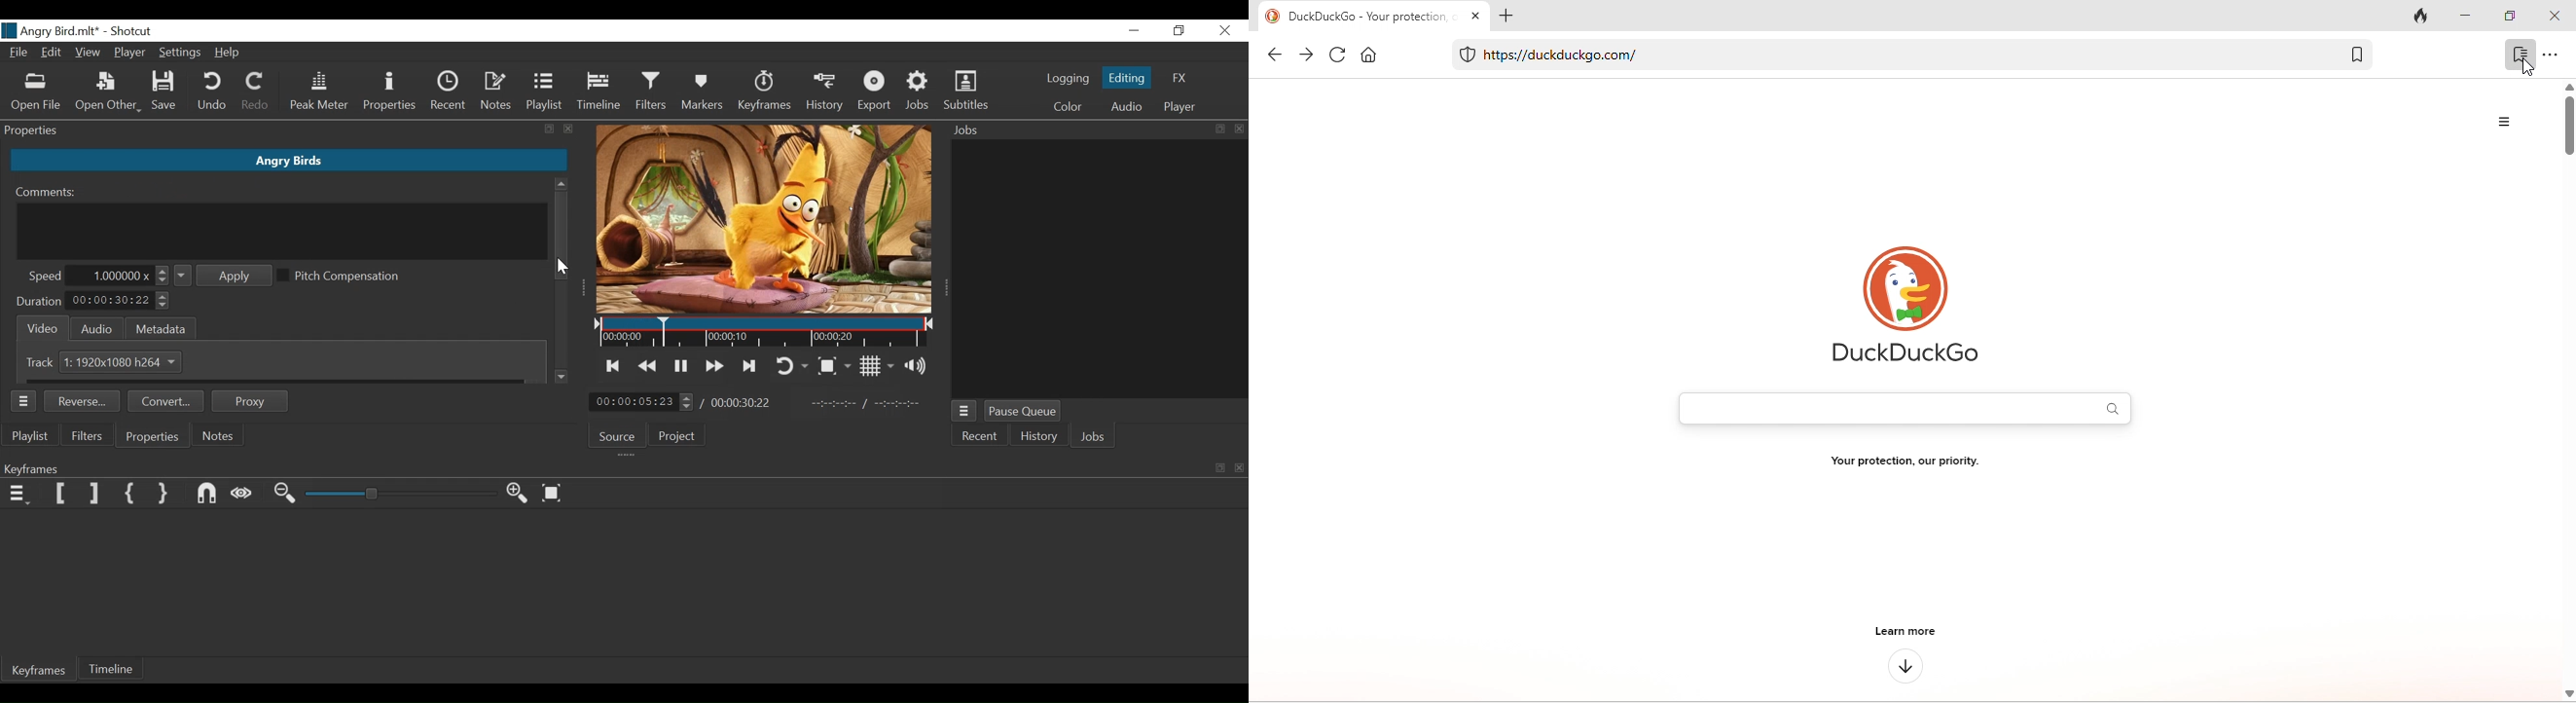 This screenshot has height=728, width=2576. Describe the element at coordinates (388, 93) in the screenshot. I see `Properties` at that location.